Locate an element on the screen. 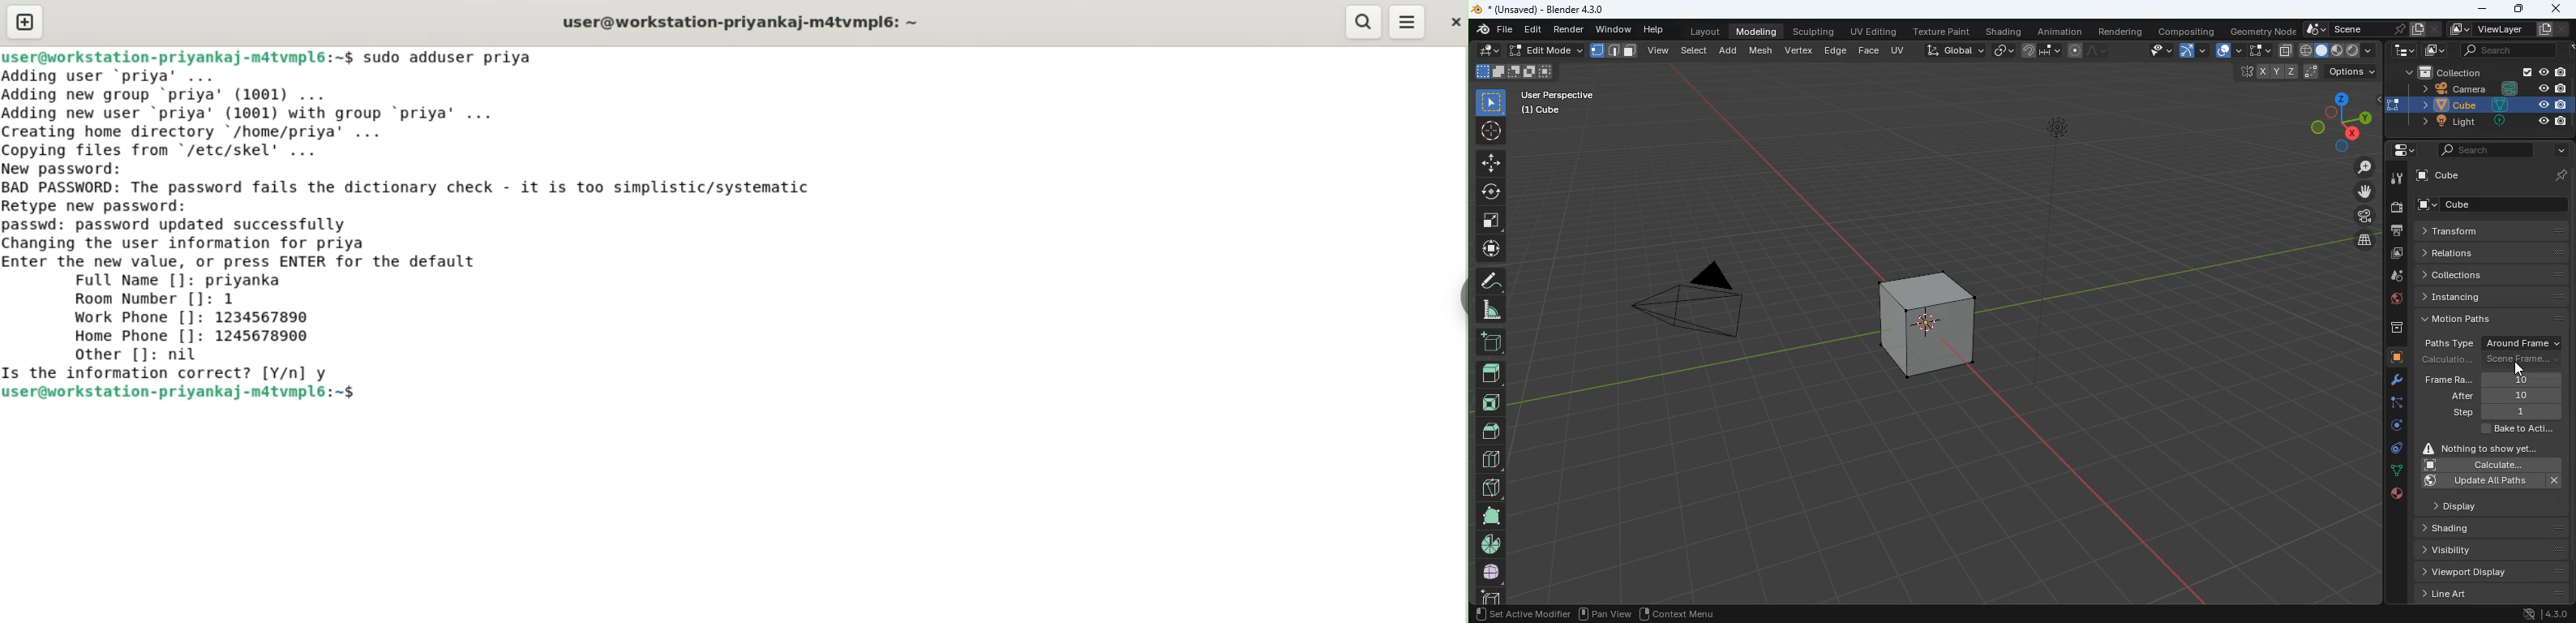  Adding user ‘priya’ ...

Adding new group ‘priya’ (1001) ...

Adding new user ‘priya' (1001) with group ‘priya’ ...
Creating home directory /home/priya’ ...

Copving files from "/etc/skel' ... is located at coordinates (298, 112).